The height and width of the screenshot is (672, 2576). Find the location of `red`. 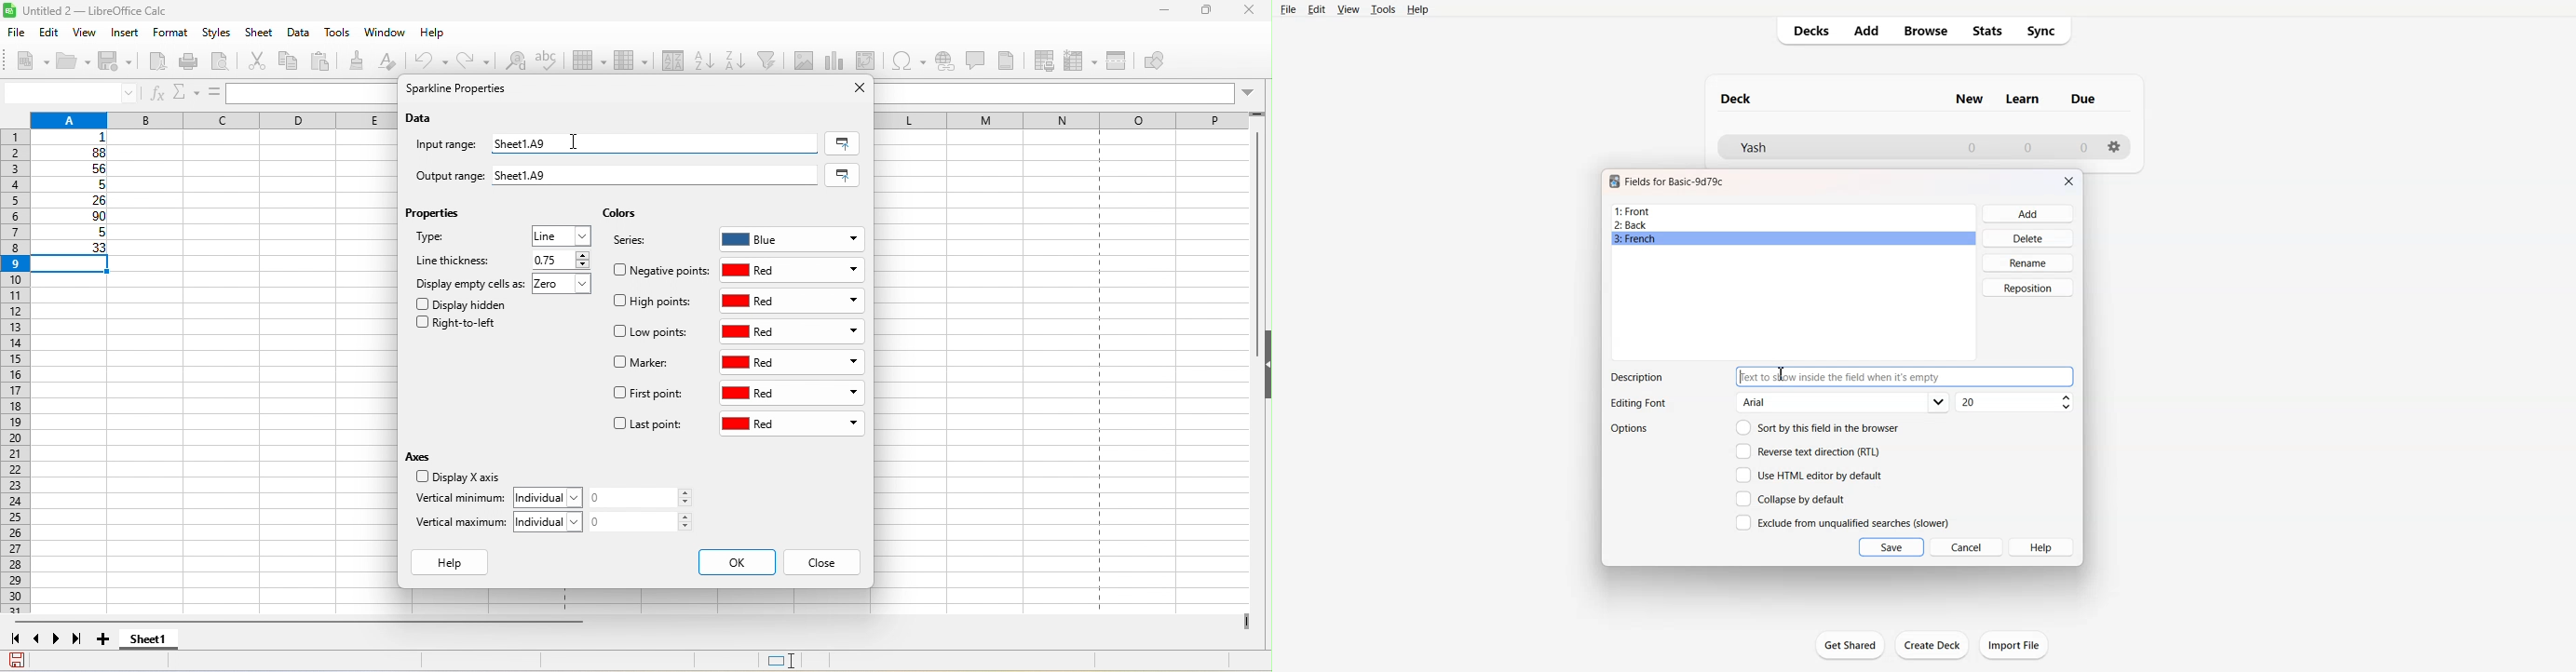

red is located at coordinates (795, 362).